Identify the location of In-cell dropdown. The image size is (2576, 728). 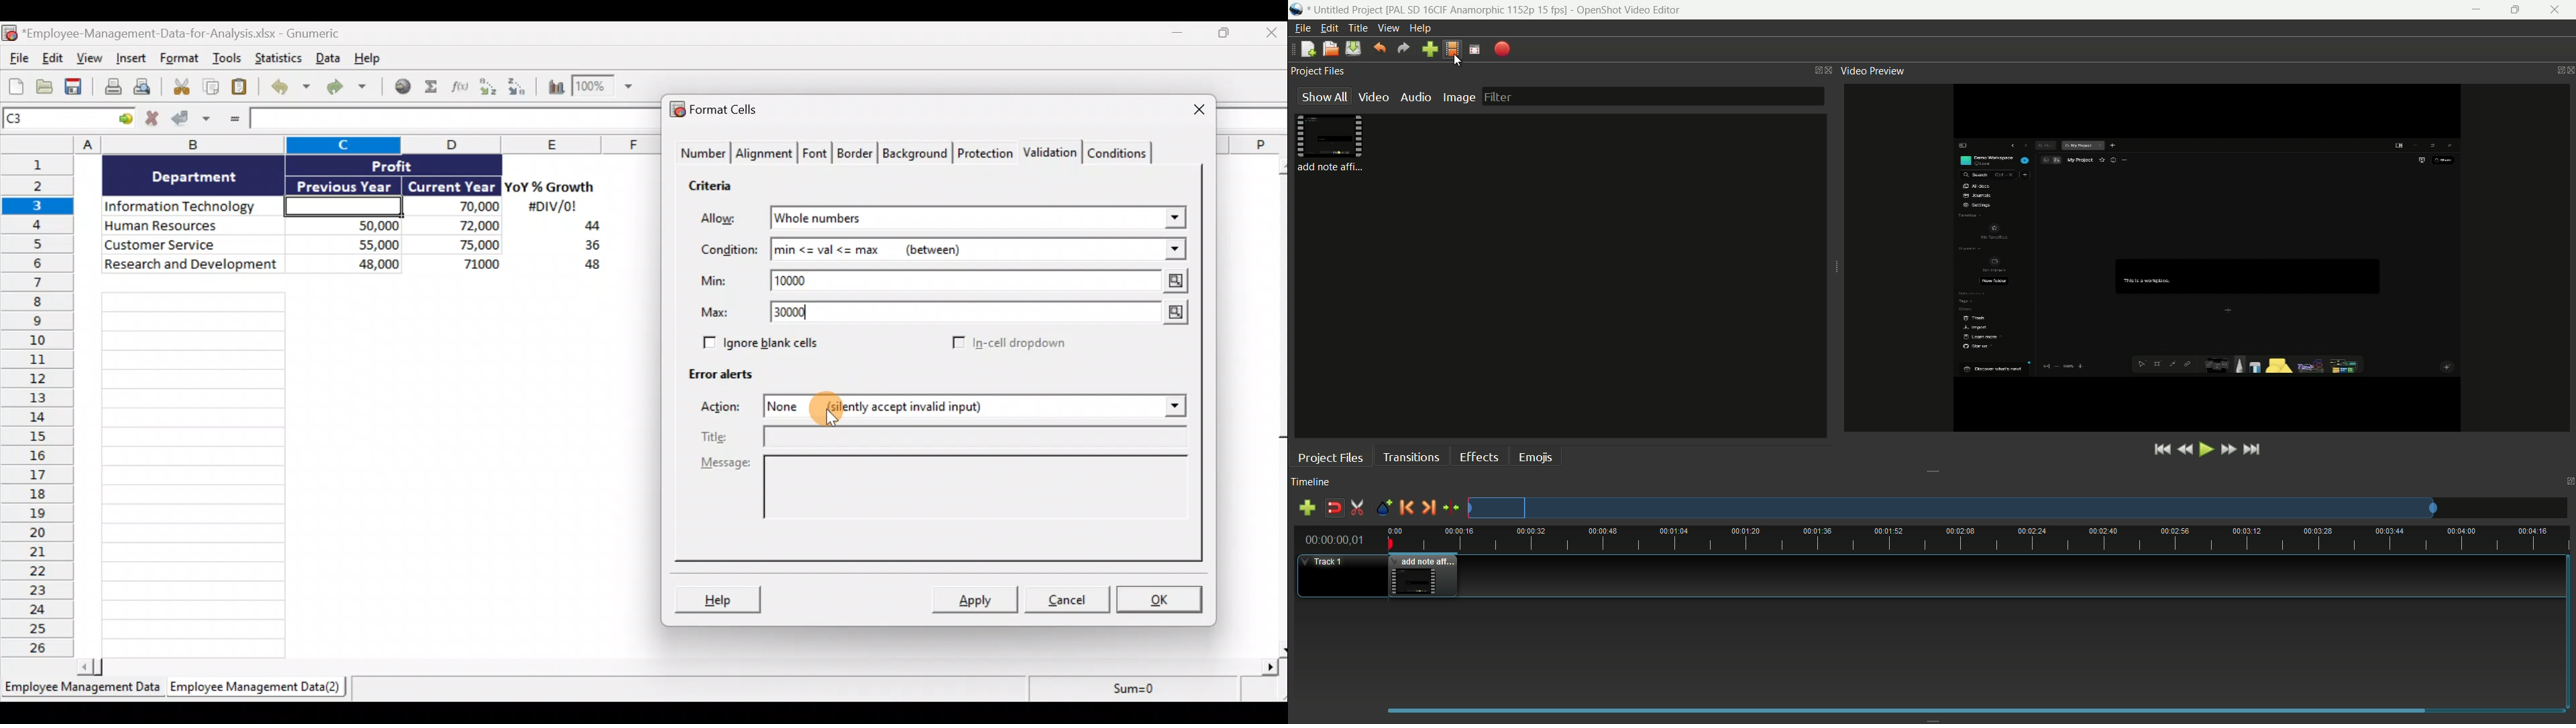
(1008, 344).